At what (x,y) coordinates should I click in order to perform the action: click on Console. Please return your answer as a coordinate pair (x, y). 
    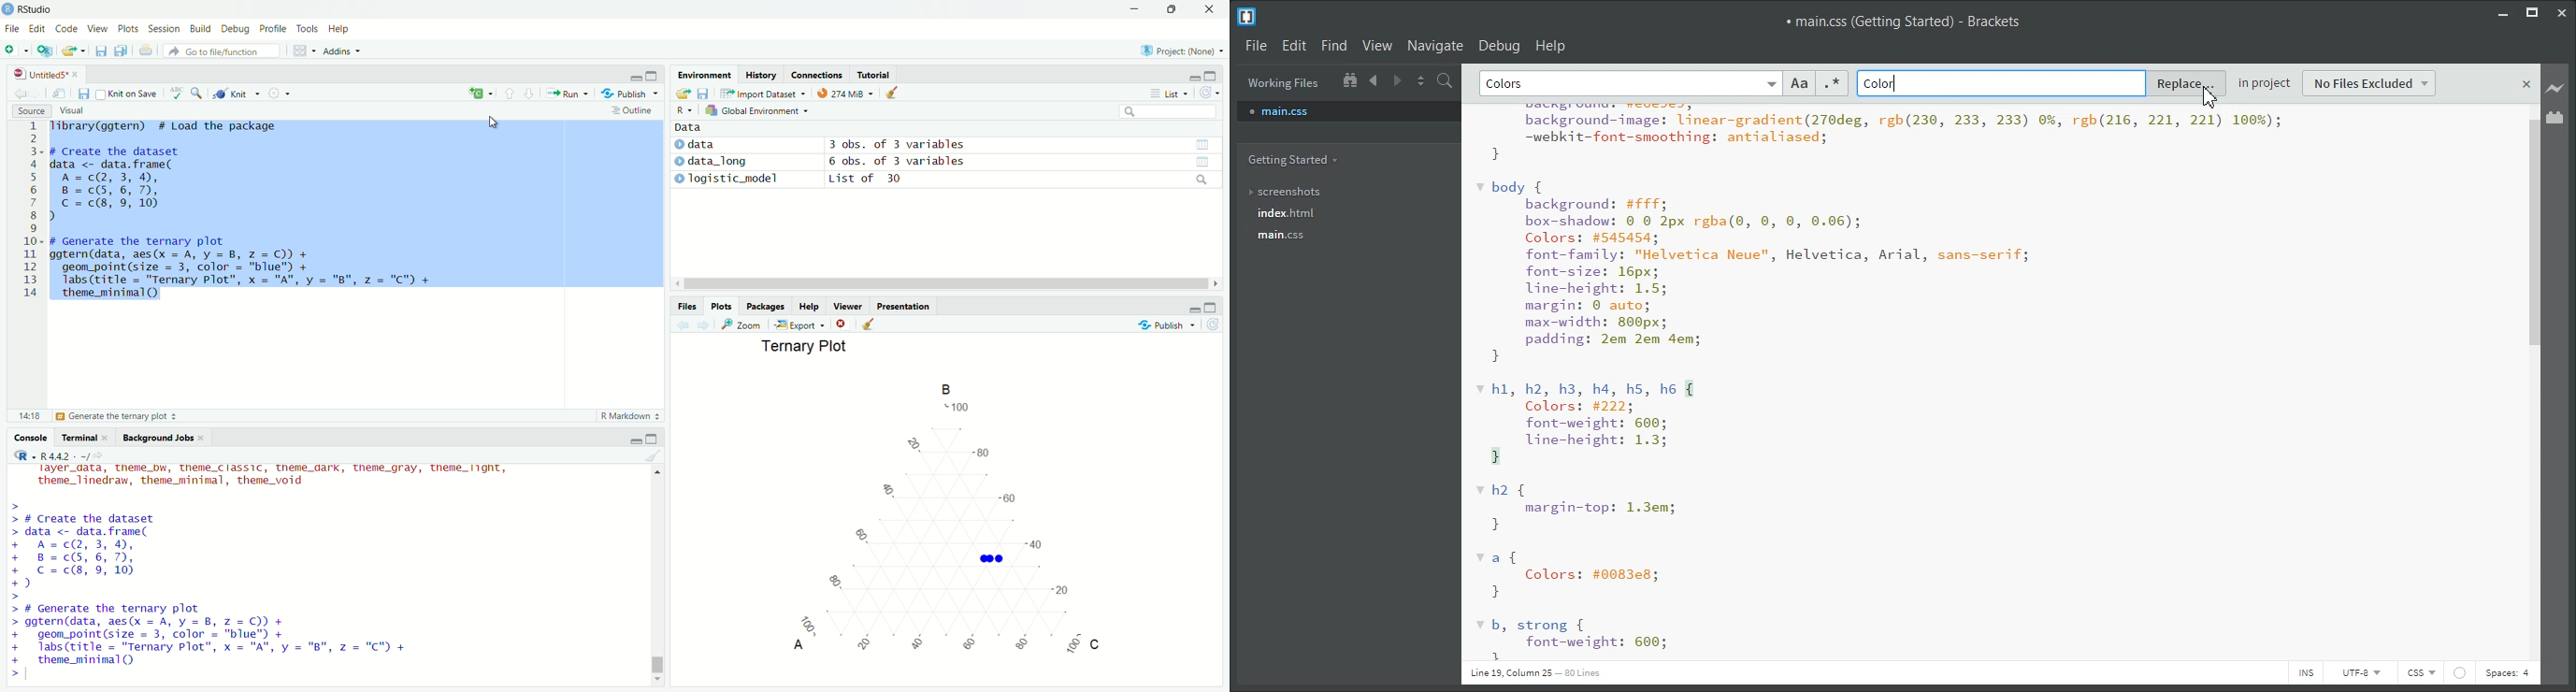
    Looking at the image, I should click on (34, 438).